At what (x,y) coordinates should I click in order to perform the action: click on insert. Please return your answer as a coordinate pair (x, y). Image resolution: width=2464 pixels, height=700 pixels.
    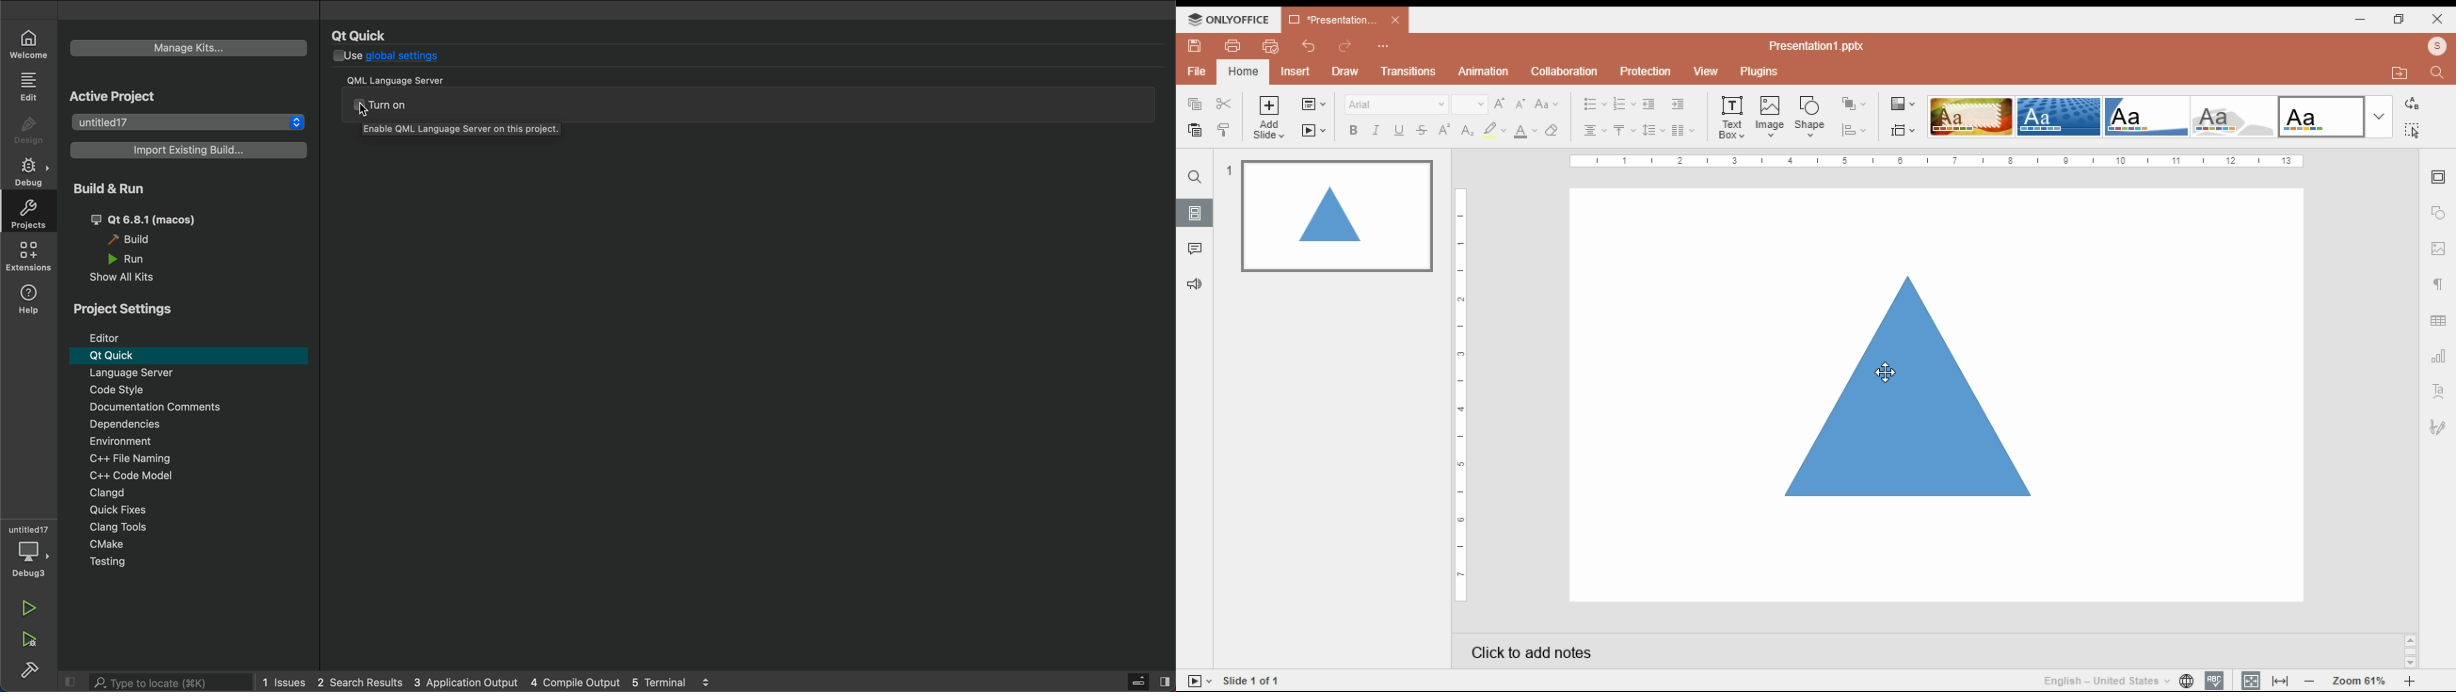
    Looking at the image, I should click on (1297, 70).